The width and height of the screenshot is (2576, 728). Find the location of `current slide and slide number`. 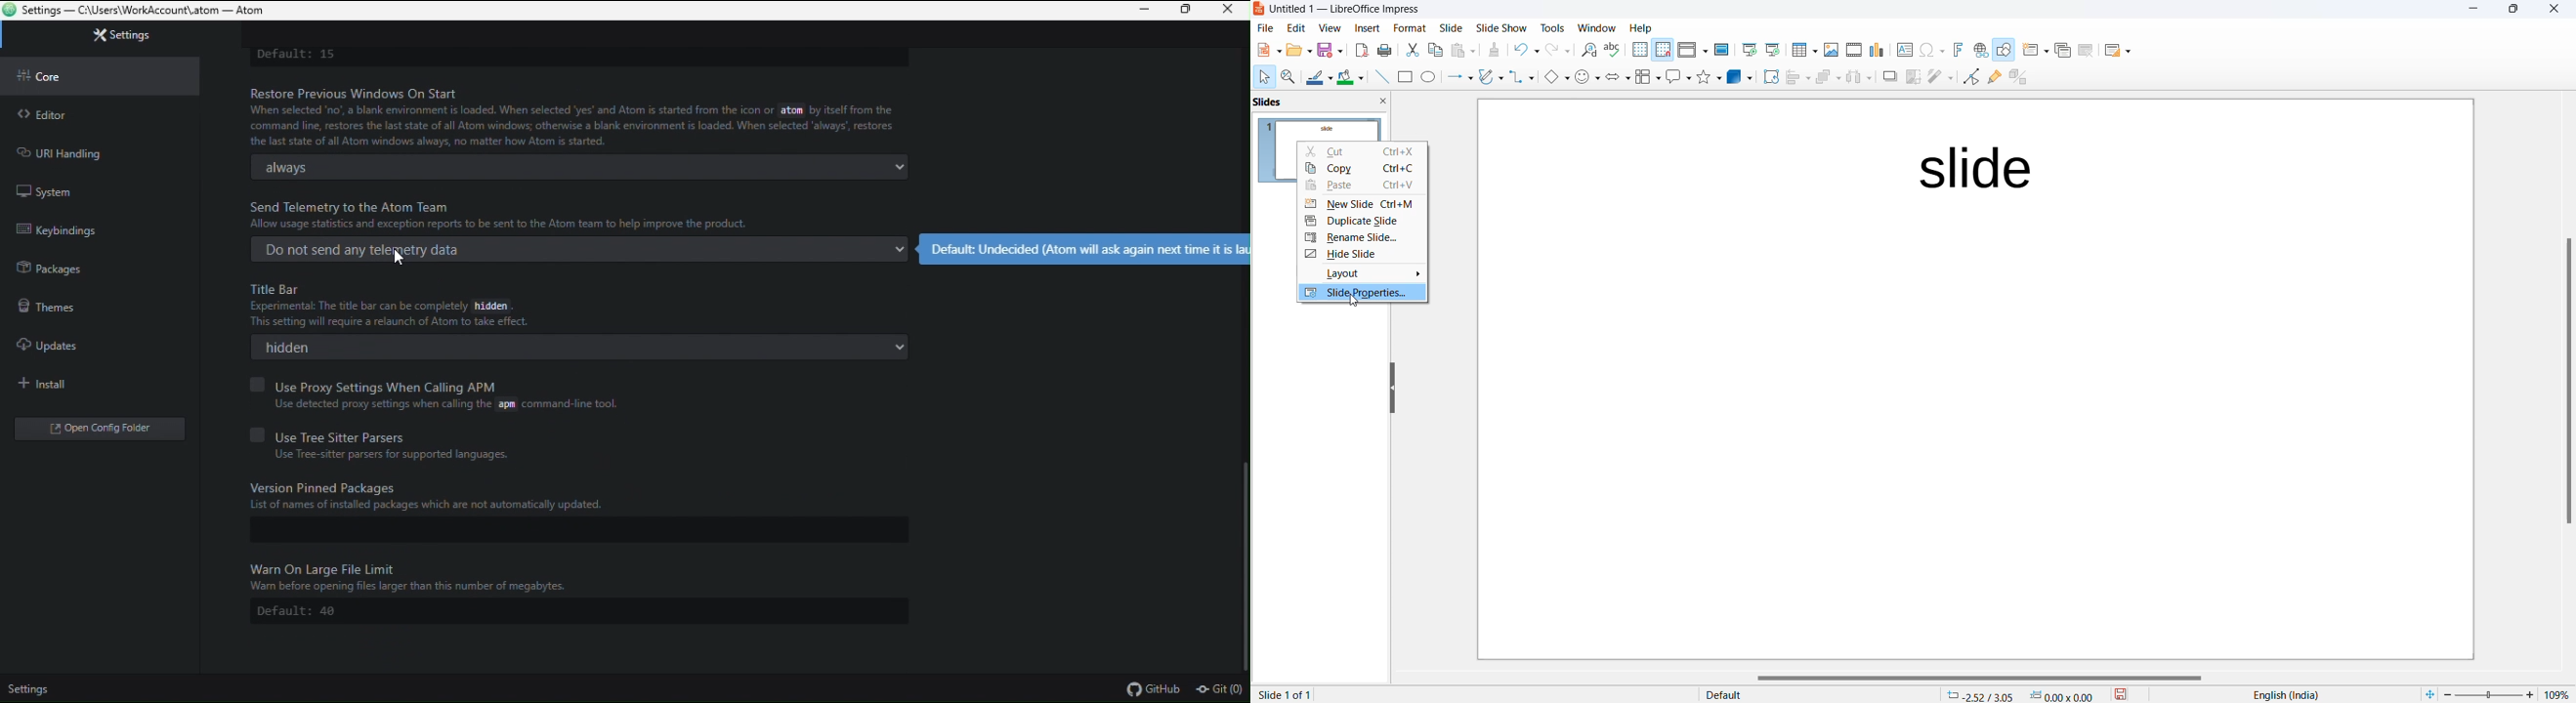

current slide and slide number is located at coordinates (1288, 695).